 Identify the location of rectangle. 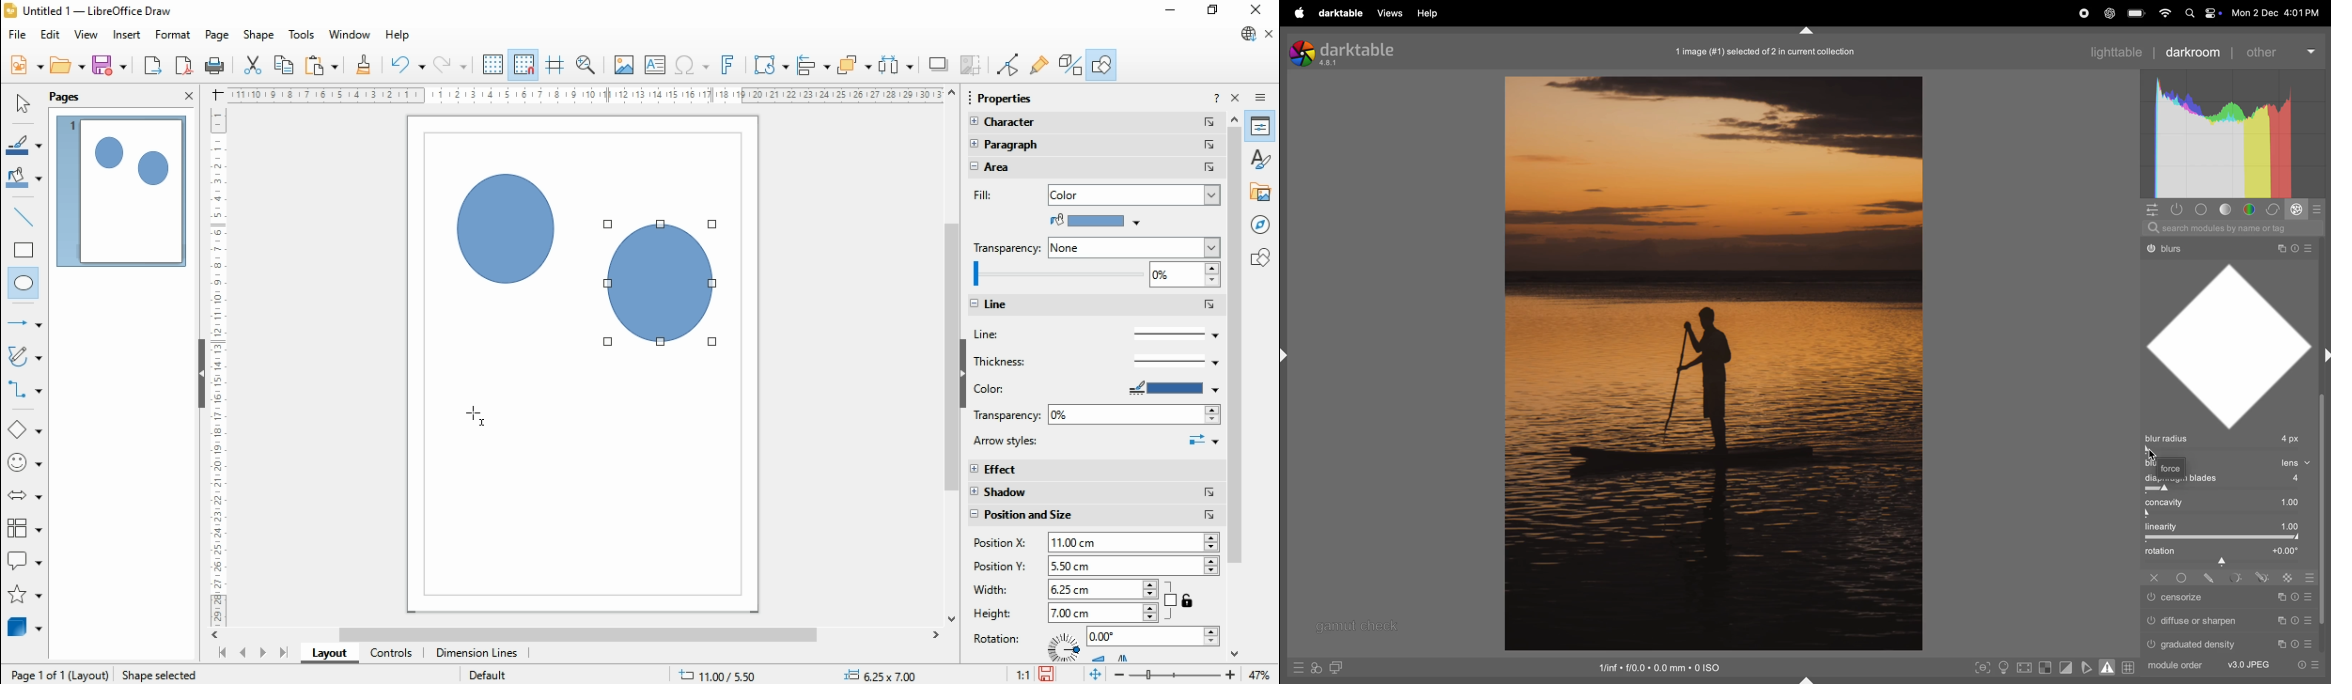
(24, 249).